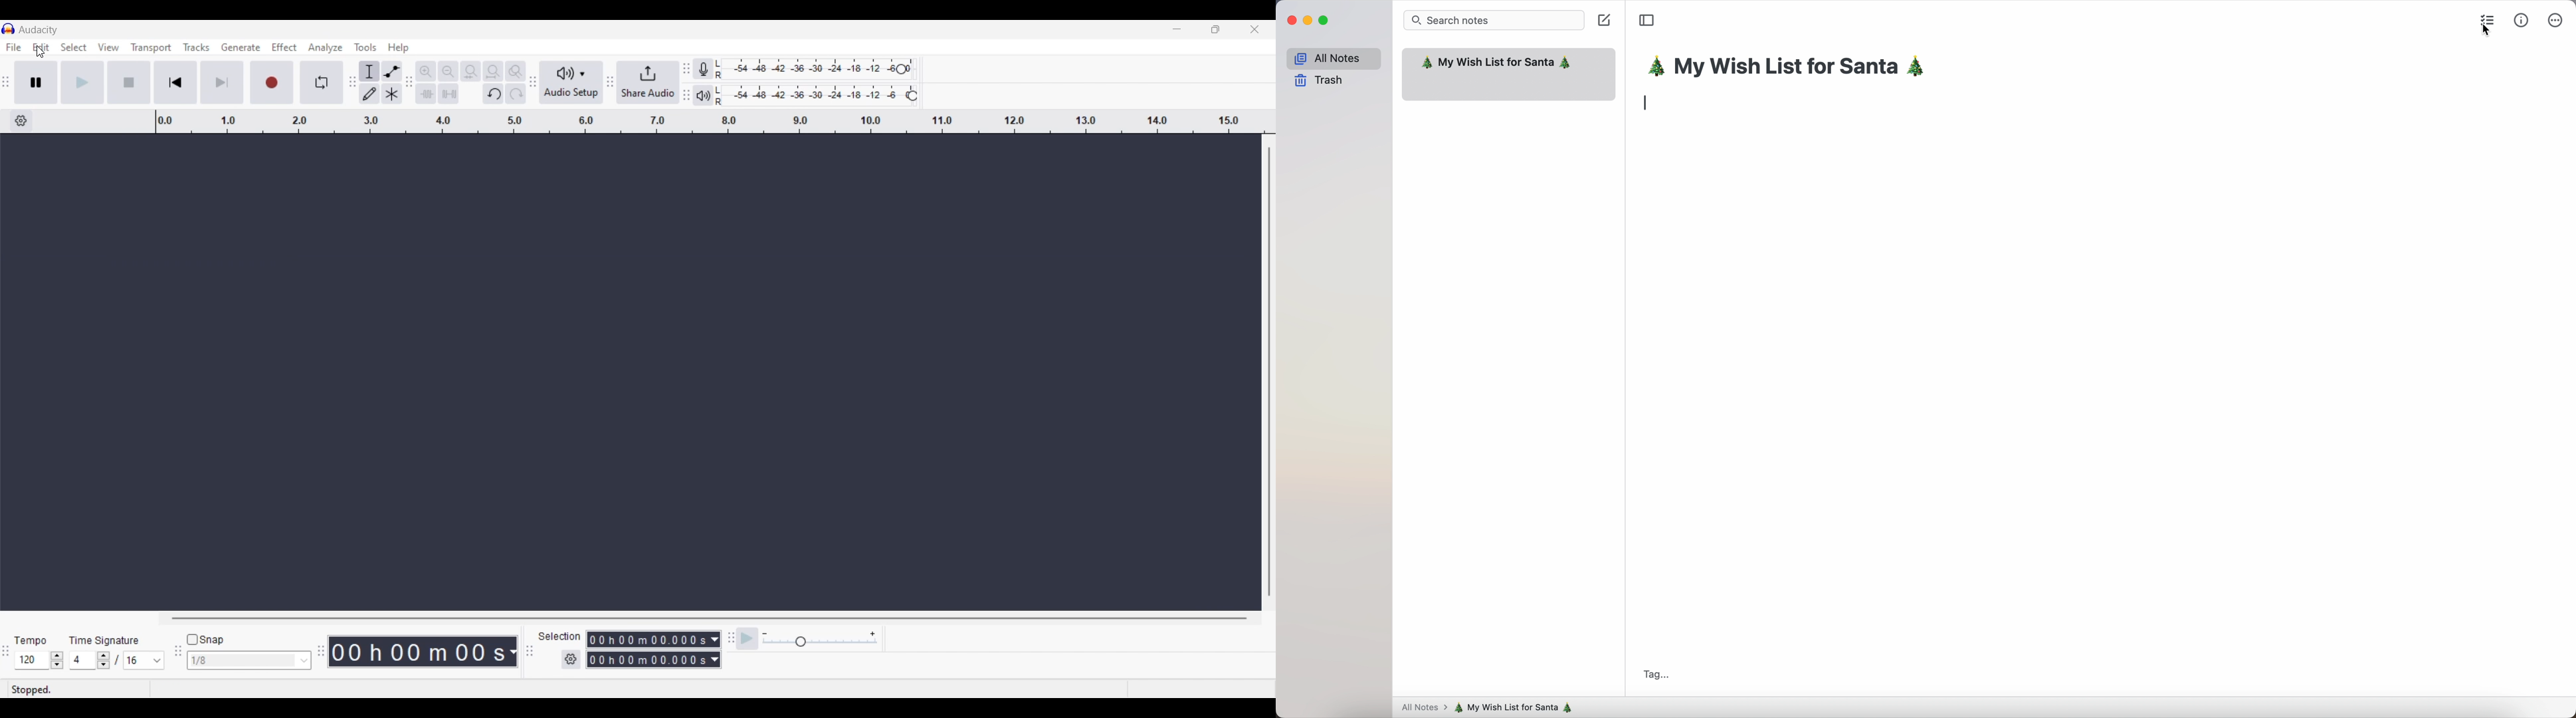  What do you see at coordinates (78, 689) in the screenshot?
I see `Status of recording` at bounding box center [78, 689].